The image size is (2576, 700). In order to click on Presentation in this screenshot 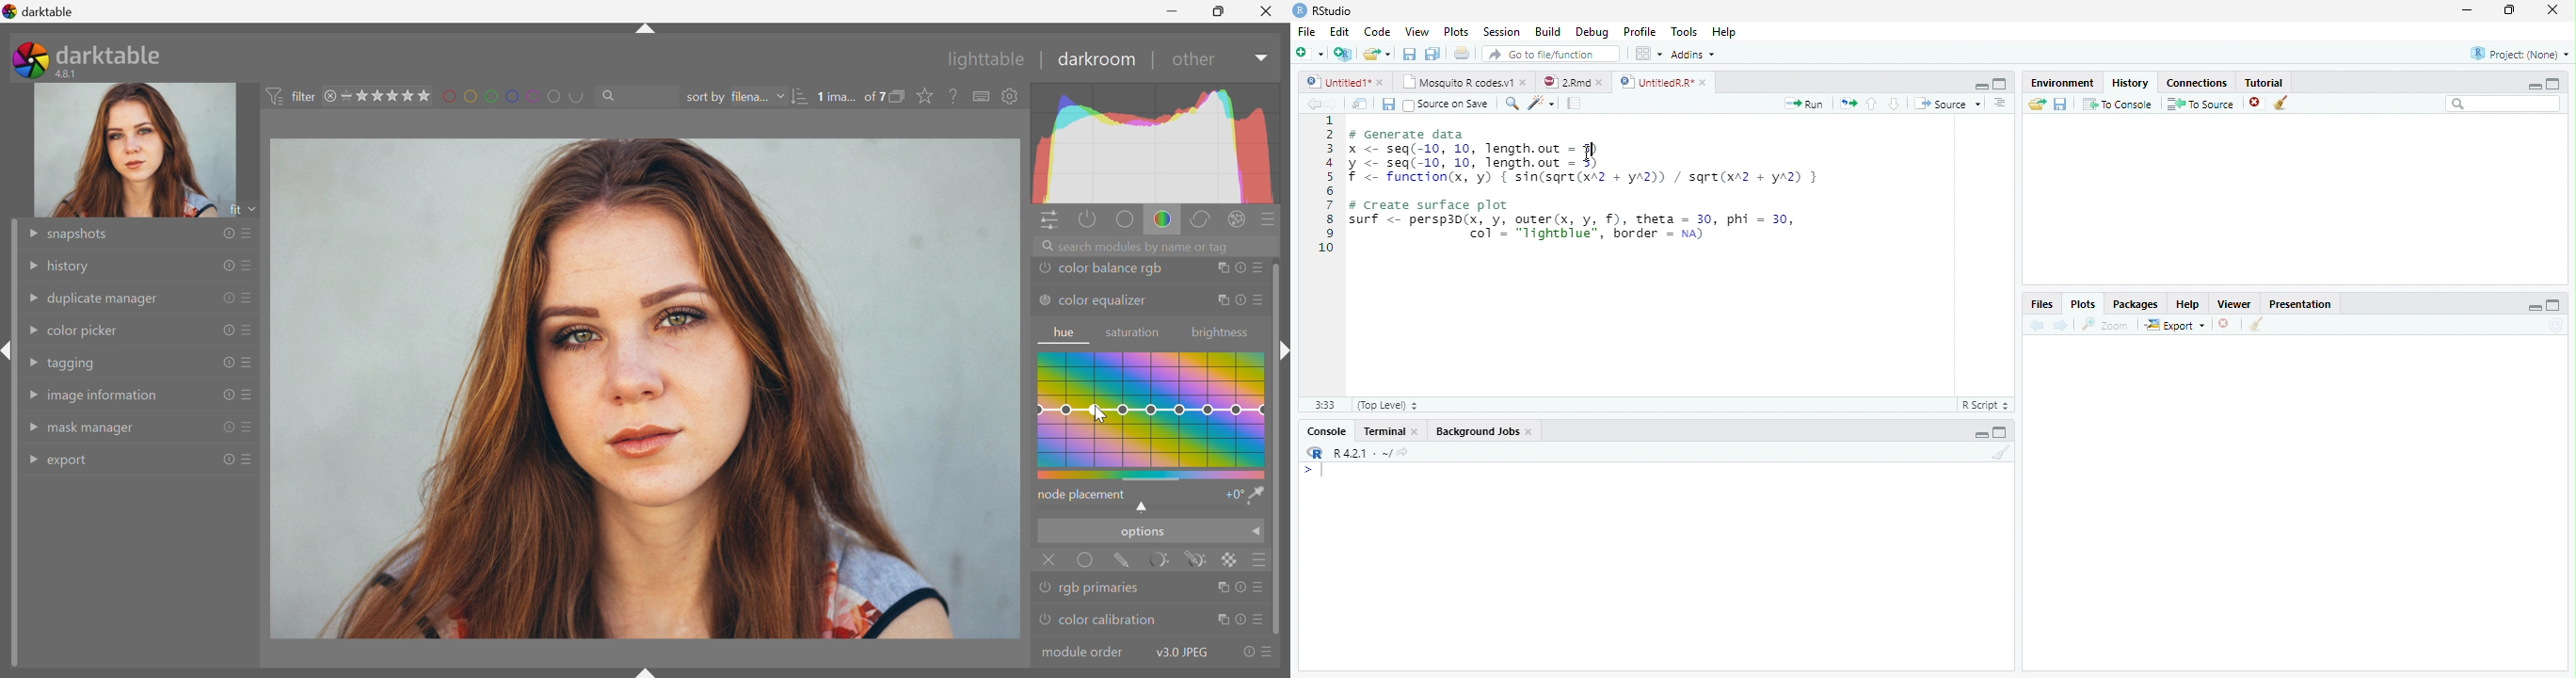, I will do `click(2300, 303)`.